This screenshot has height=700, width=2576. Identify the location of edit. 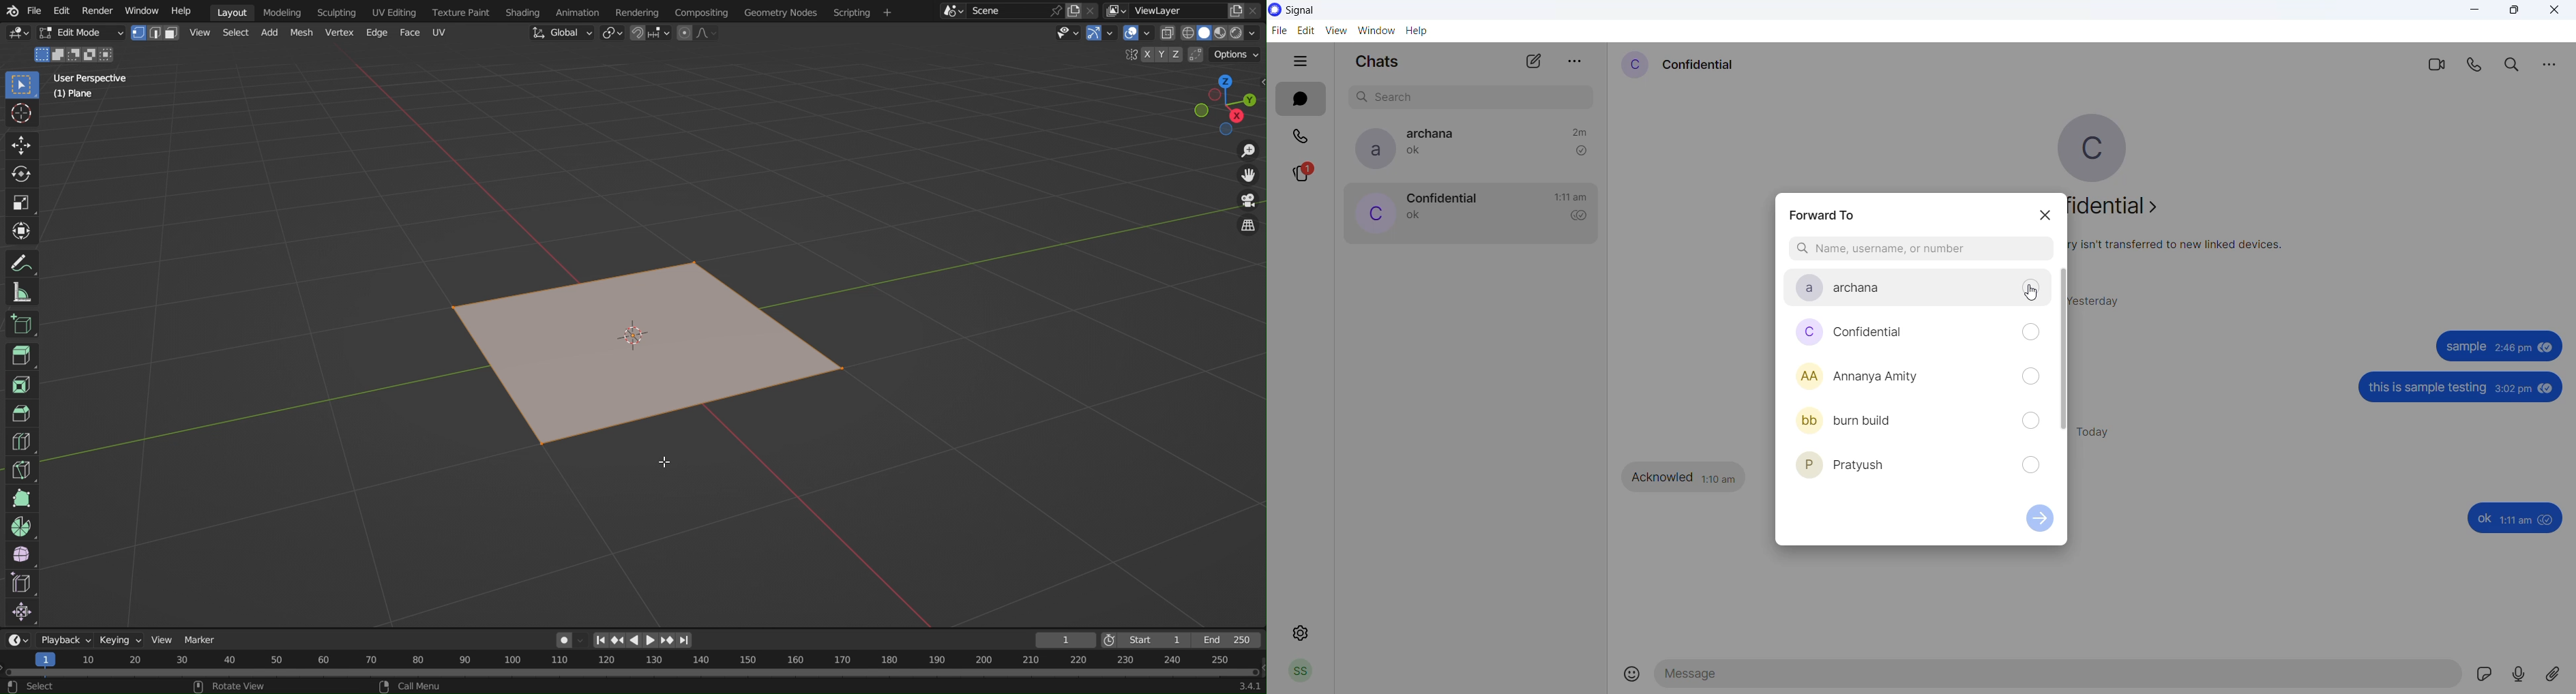
(1307, 30).